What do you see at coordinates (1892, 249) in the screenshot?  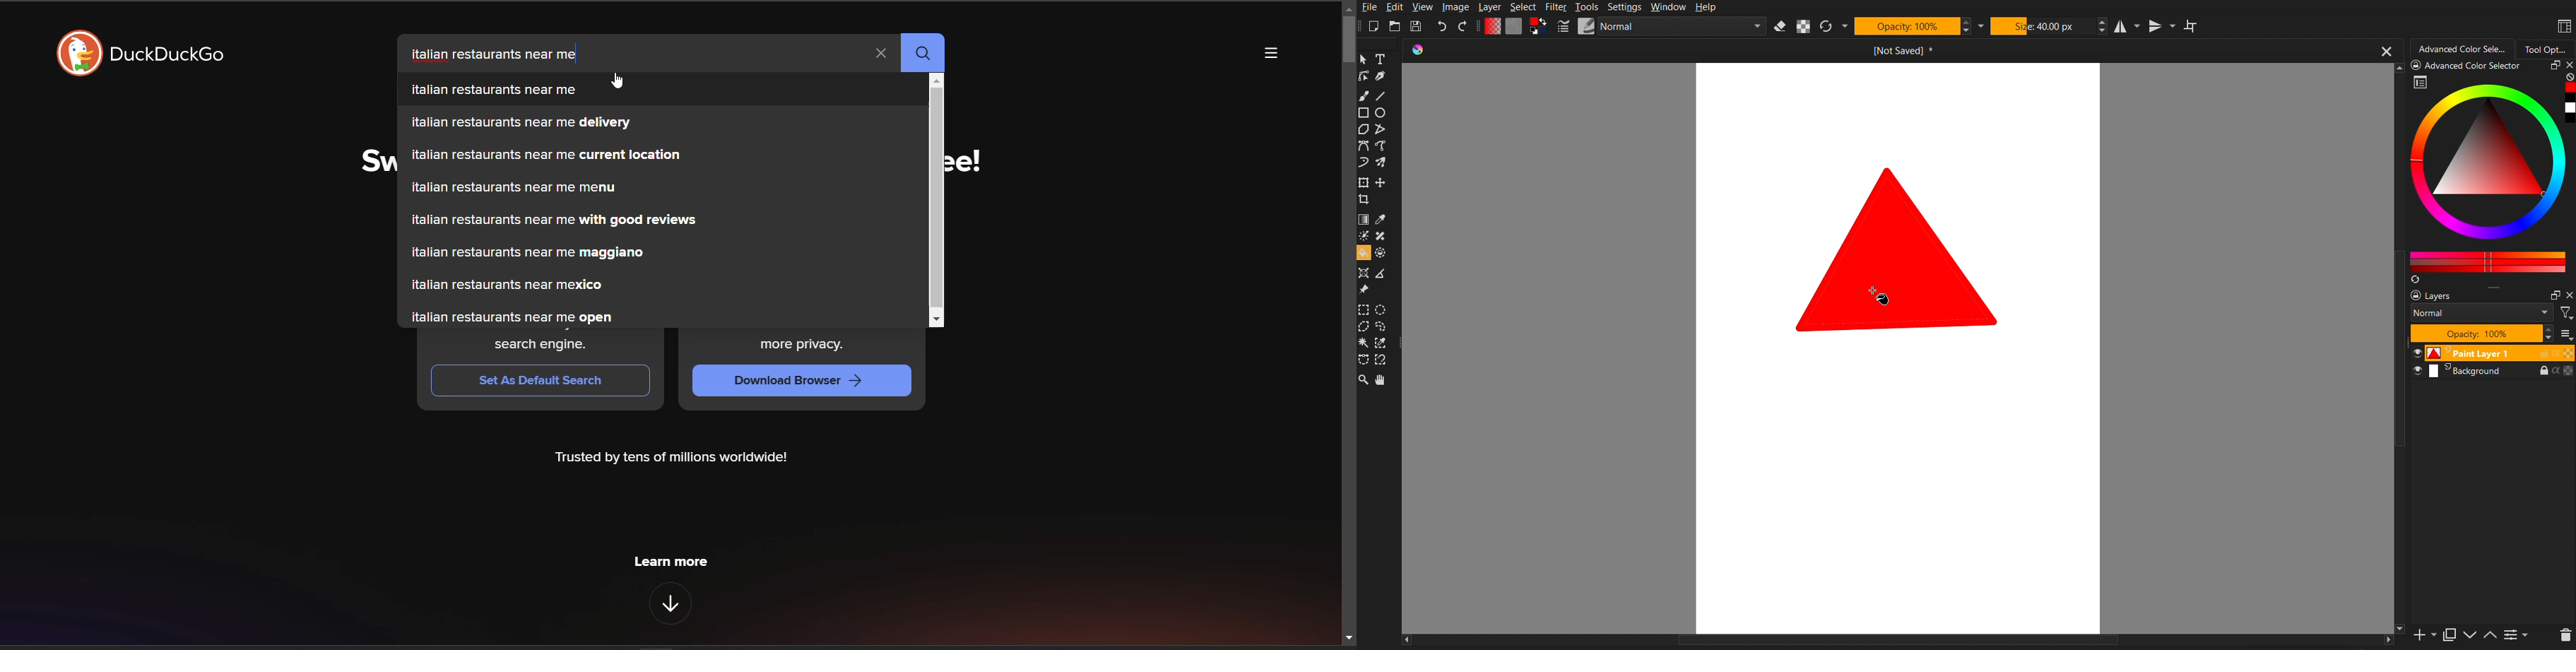 I see `triangle` at bounding box center [1892, 249].